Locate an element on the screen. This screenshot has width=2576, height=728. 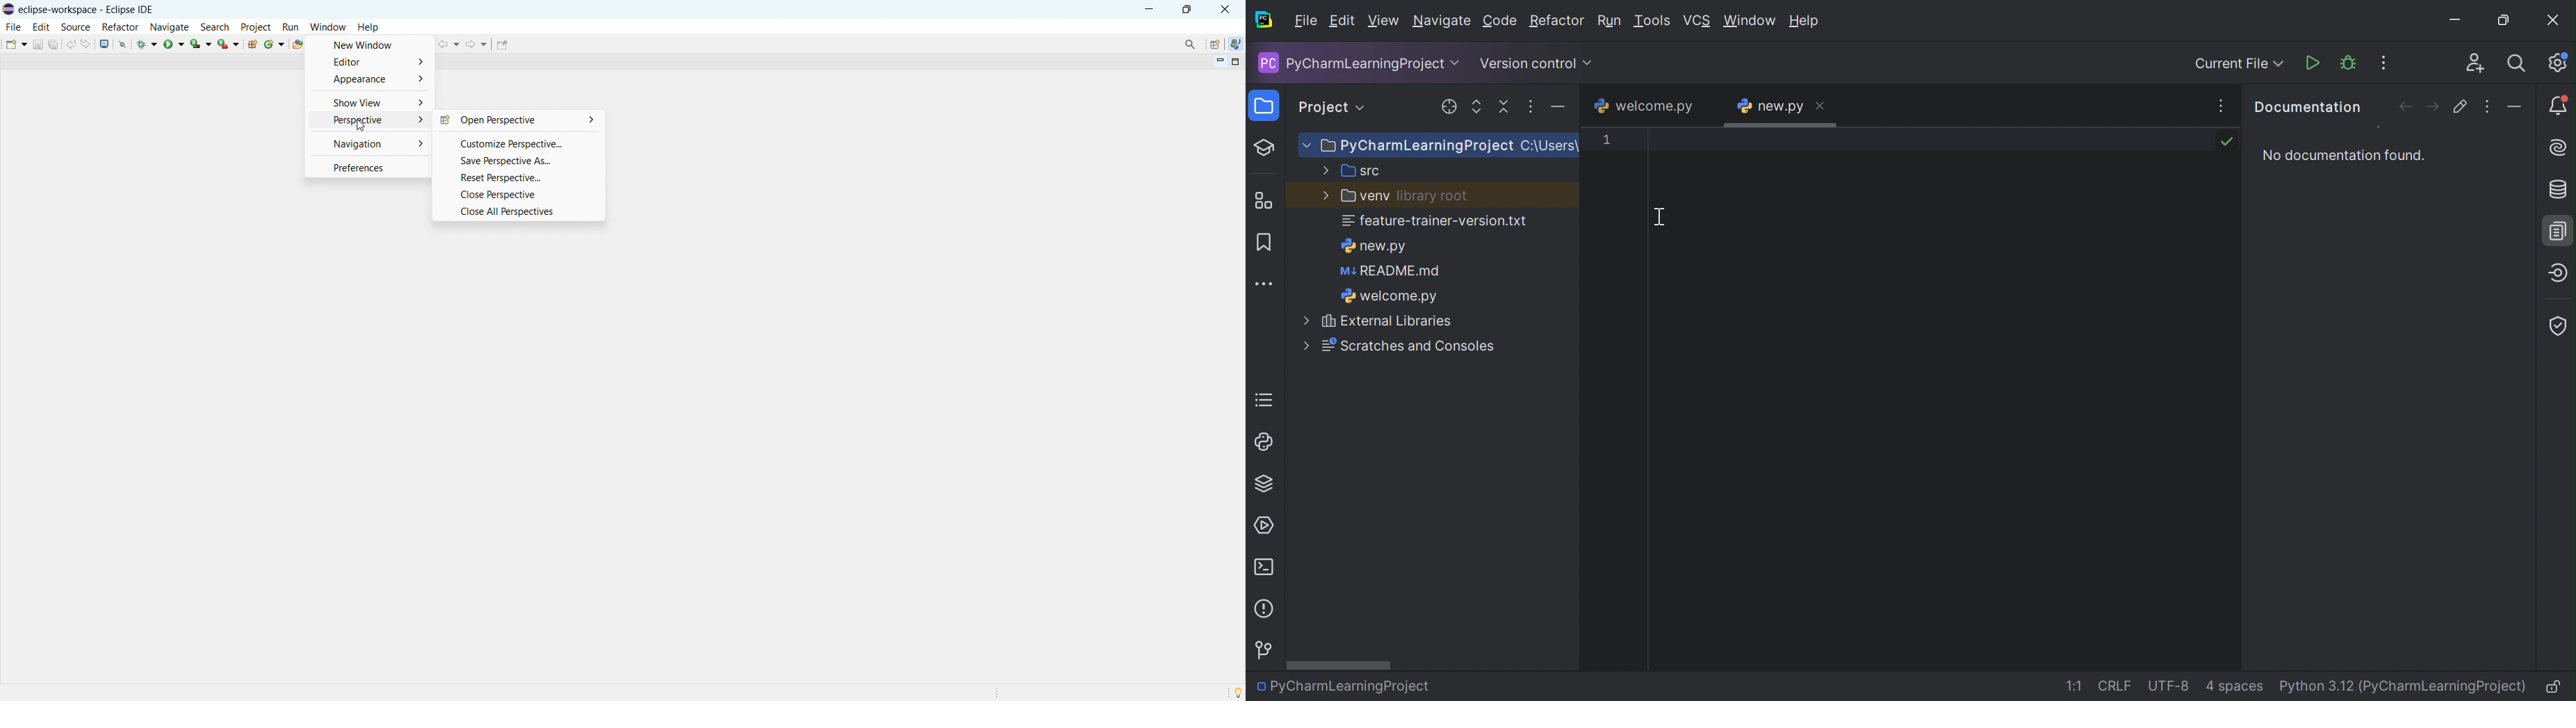
Run 'new.py'' is located at coordinates (2313, 63).